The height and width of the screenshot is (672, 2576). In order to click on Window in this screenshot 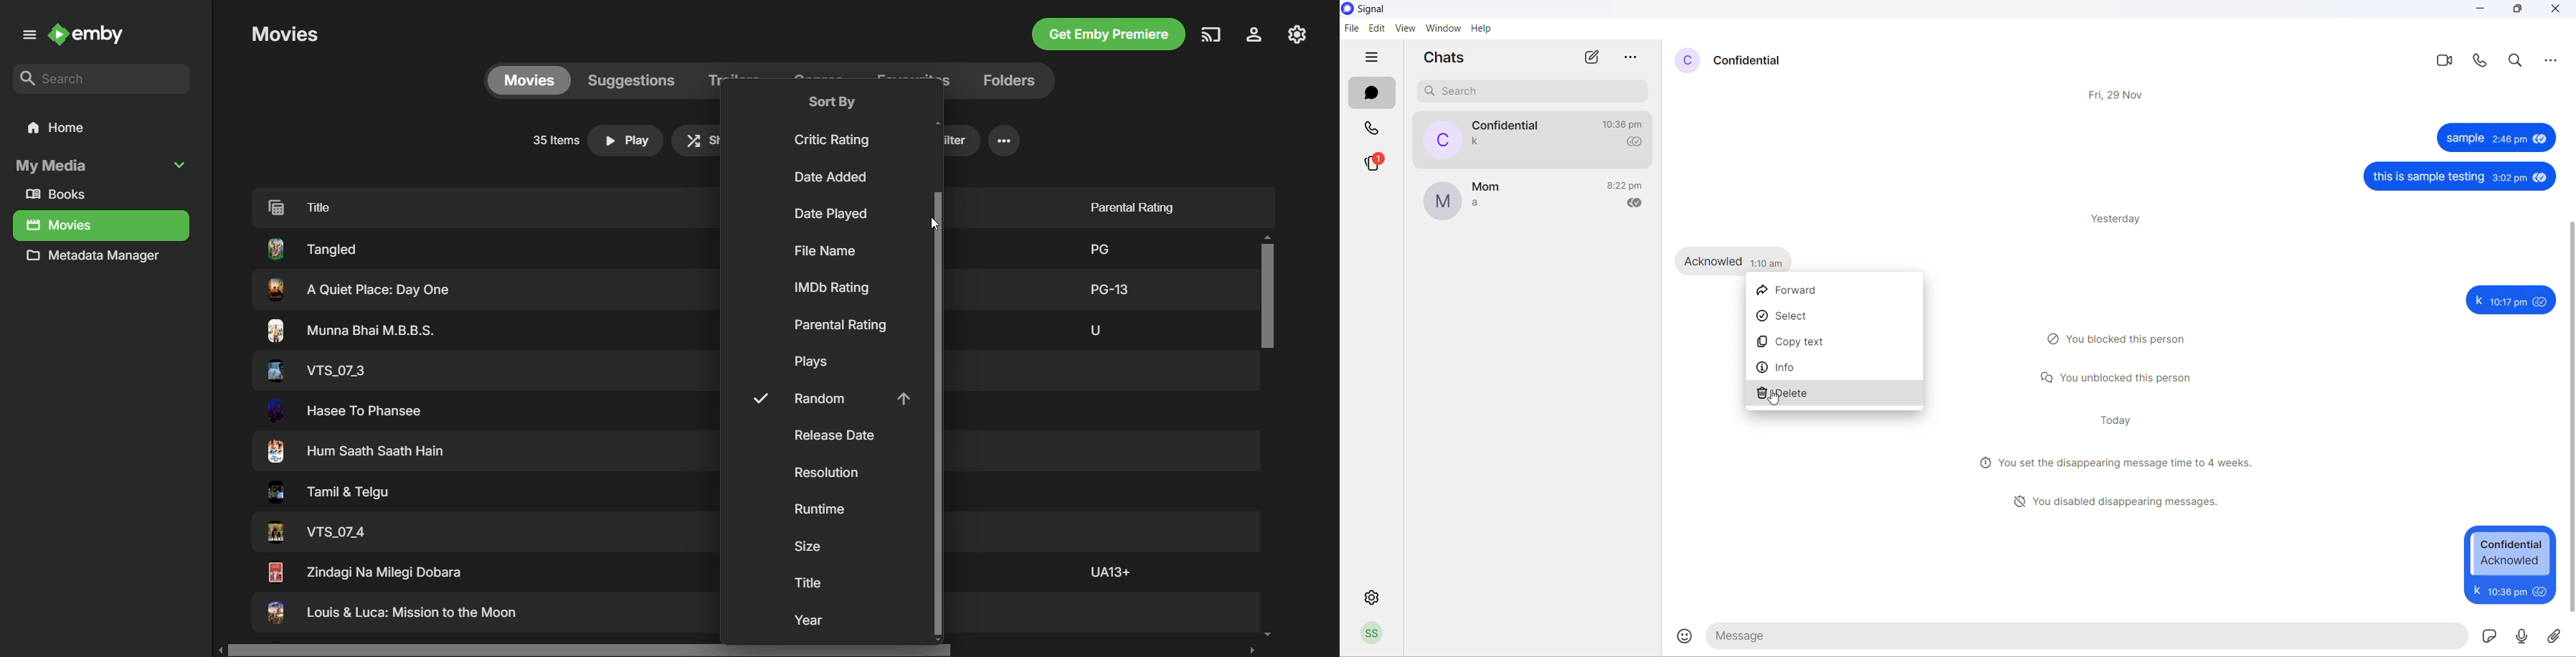, I will do `click(1443, 28)`.